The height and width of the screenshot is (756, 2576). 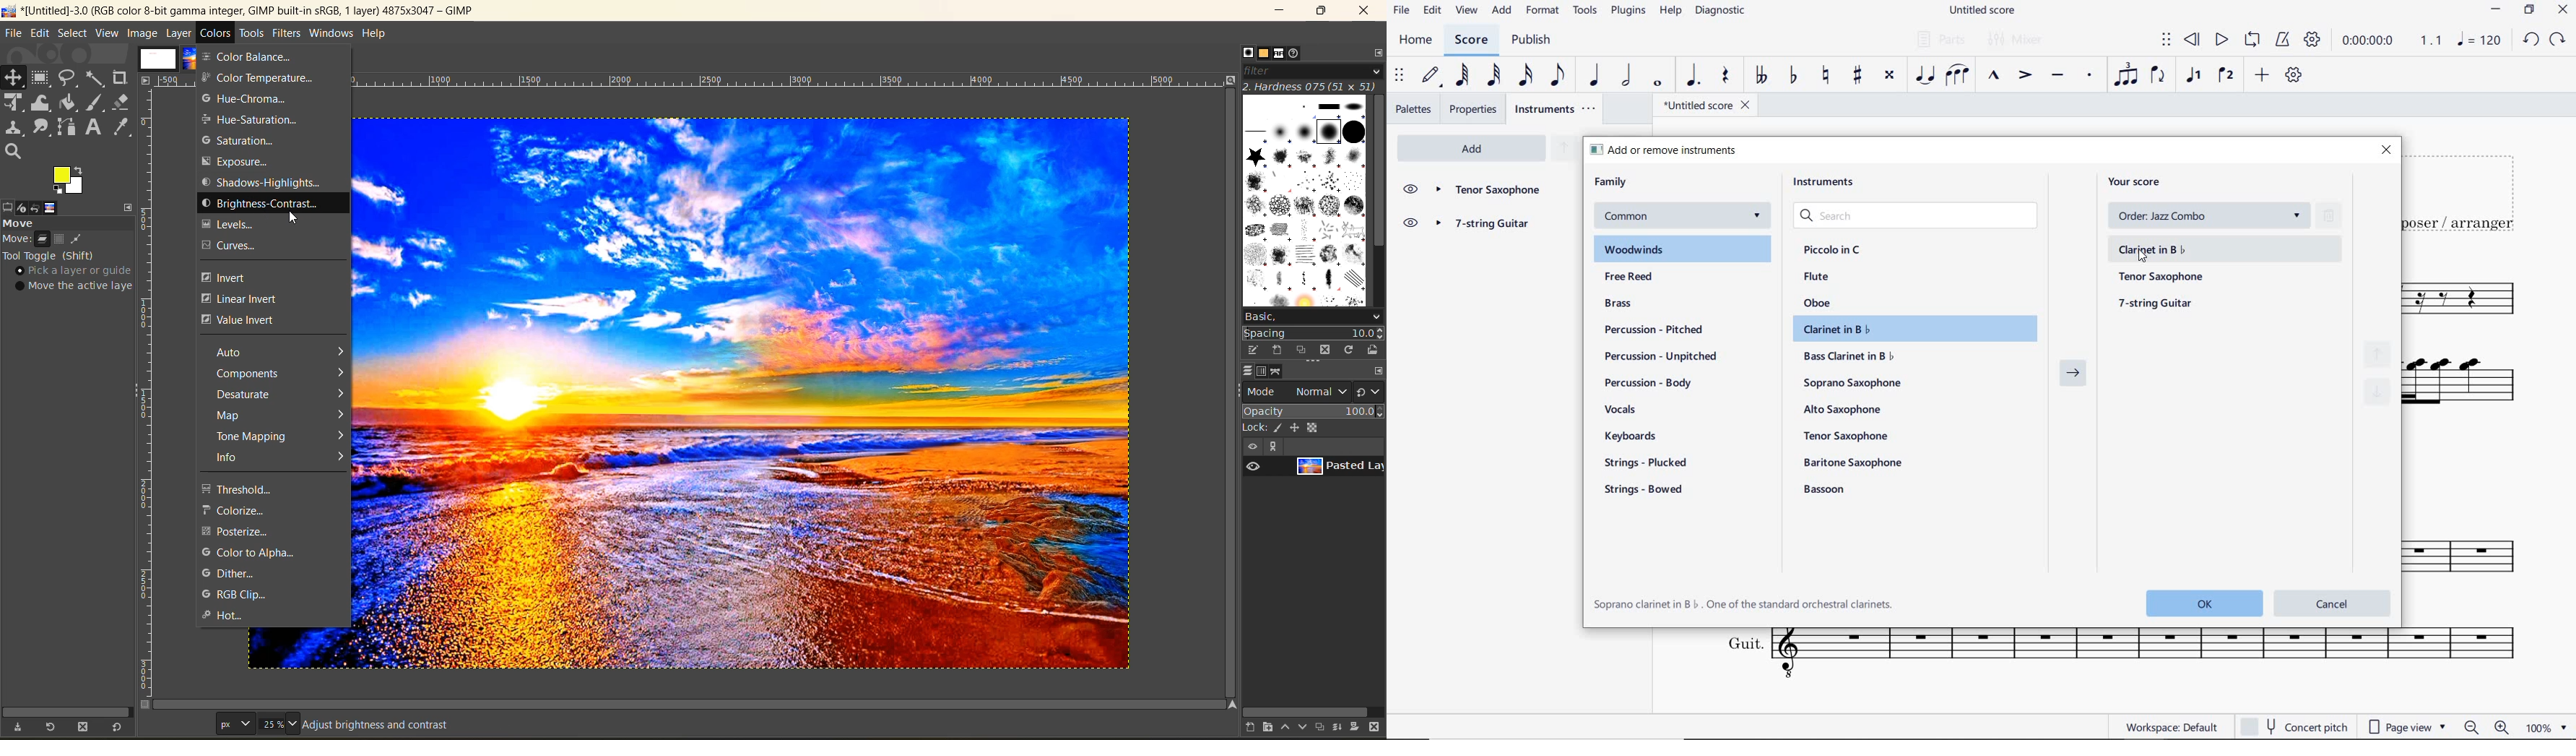 I want to click on CUSTOMIZE TOOLBAR, so click(x=2293, y=75).